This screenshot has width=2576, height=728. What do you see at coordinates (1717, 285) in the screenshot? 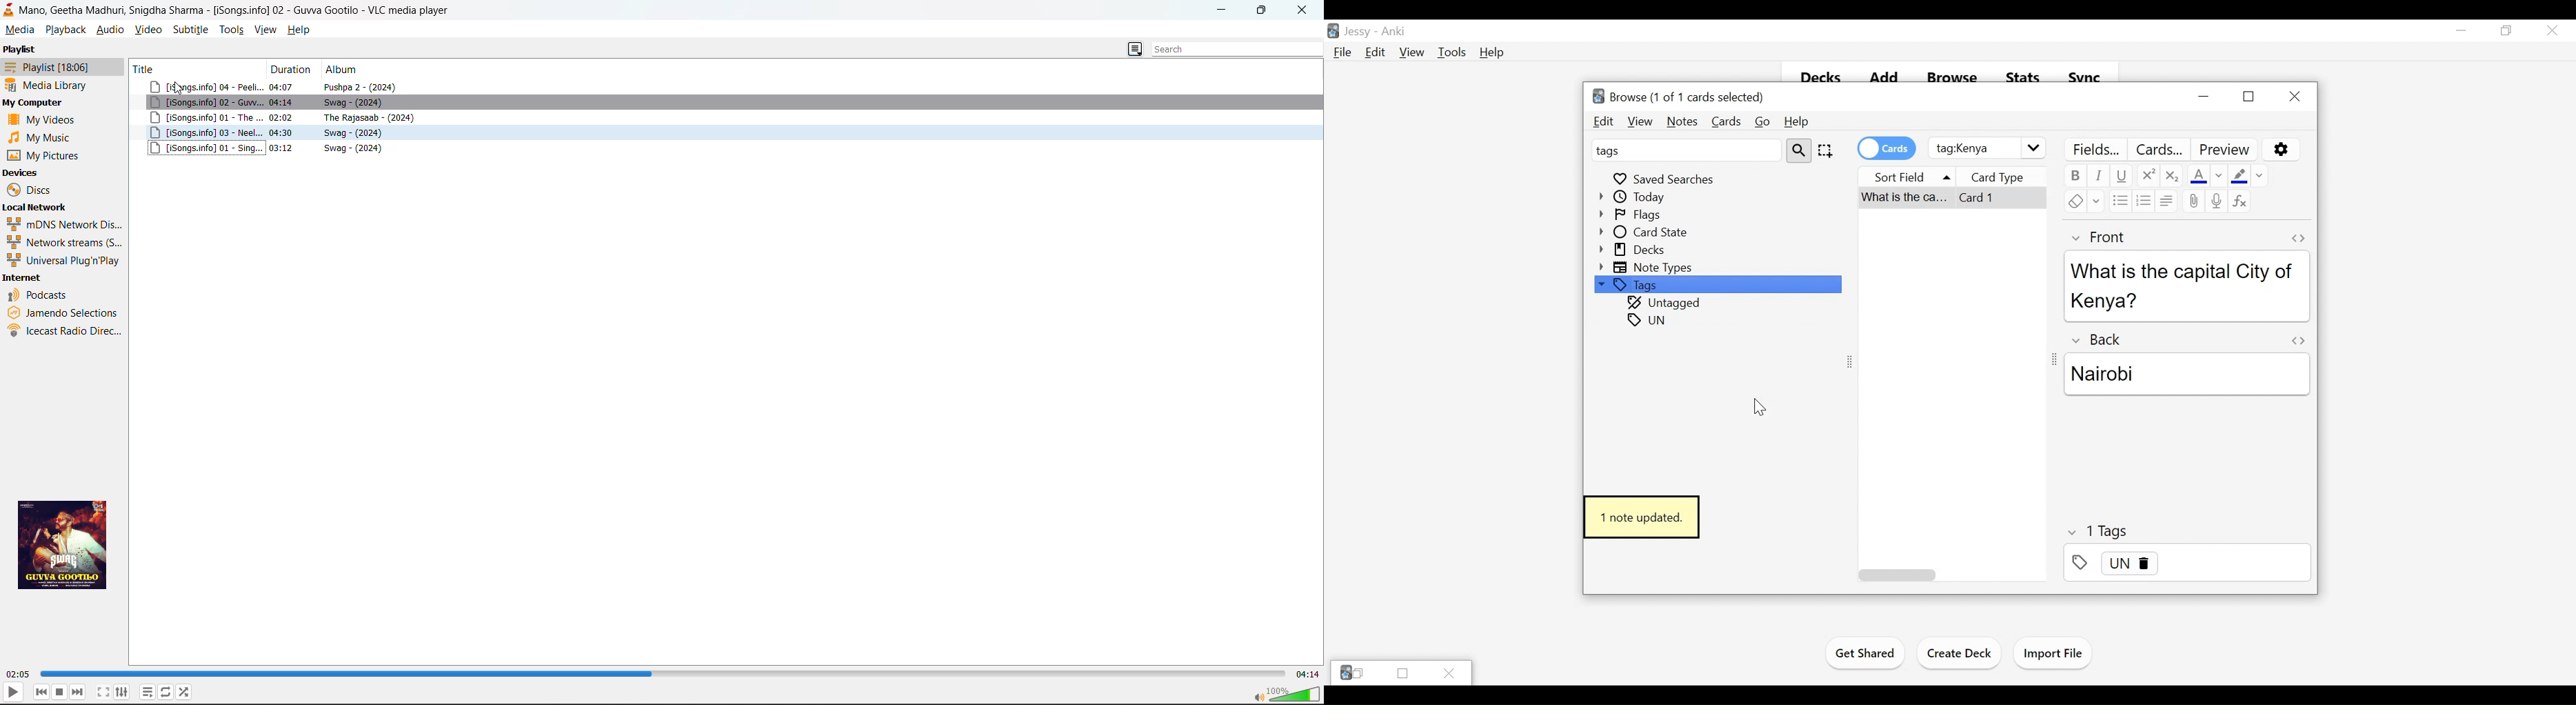
I see `Tags` at bounding box center [1717, 285].